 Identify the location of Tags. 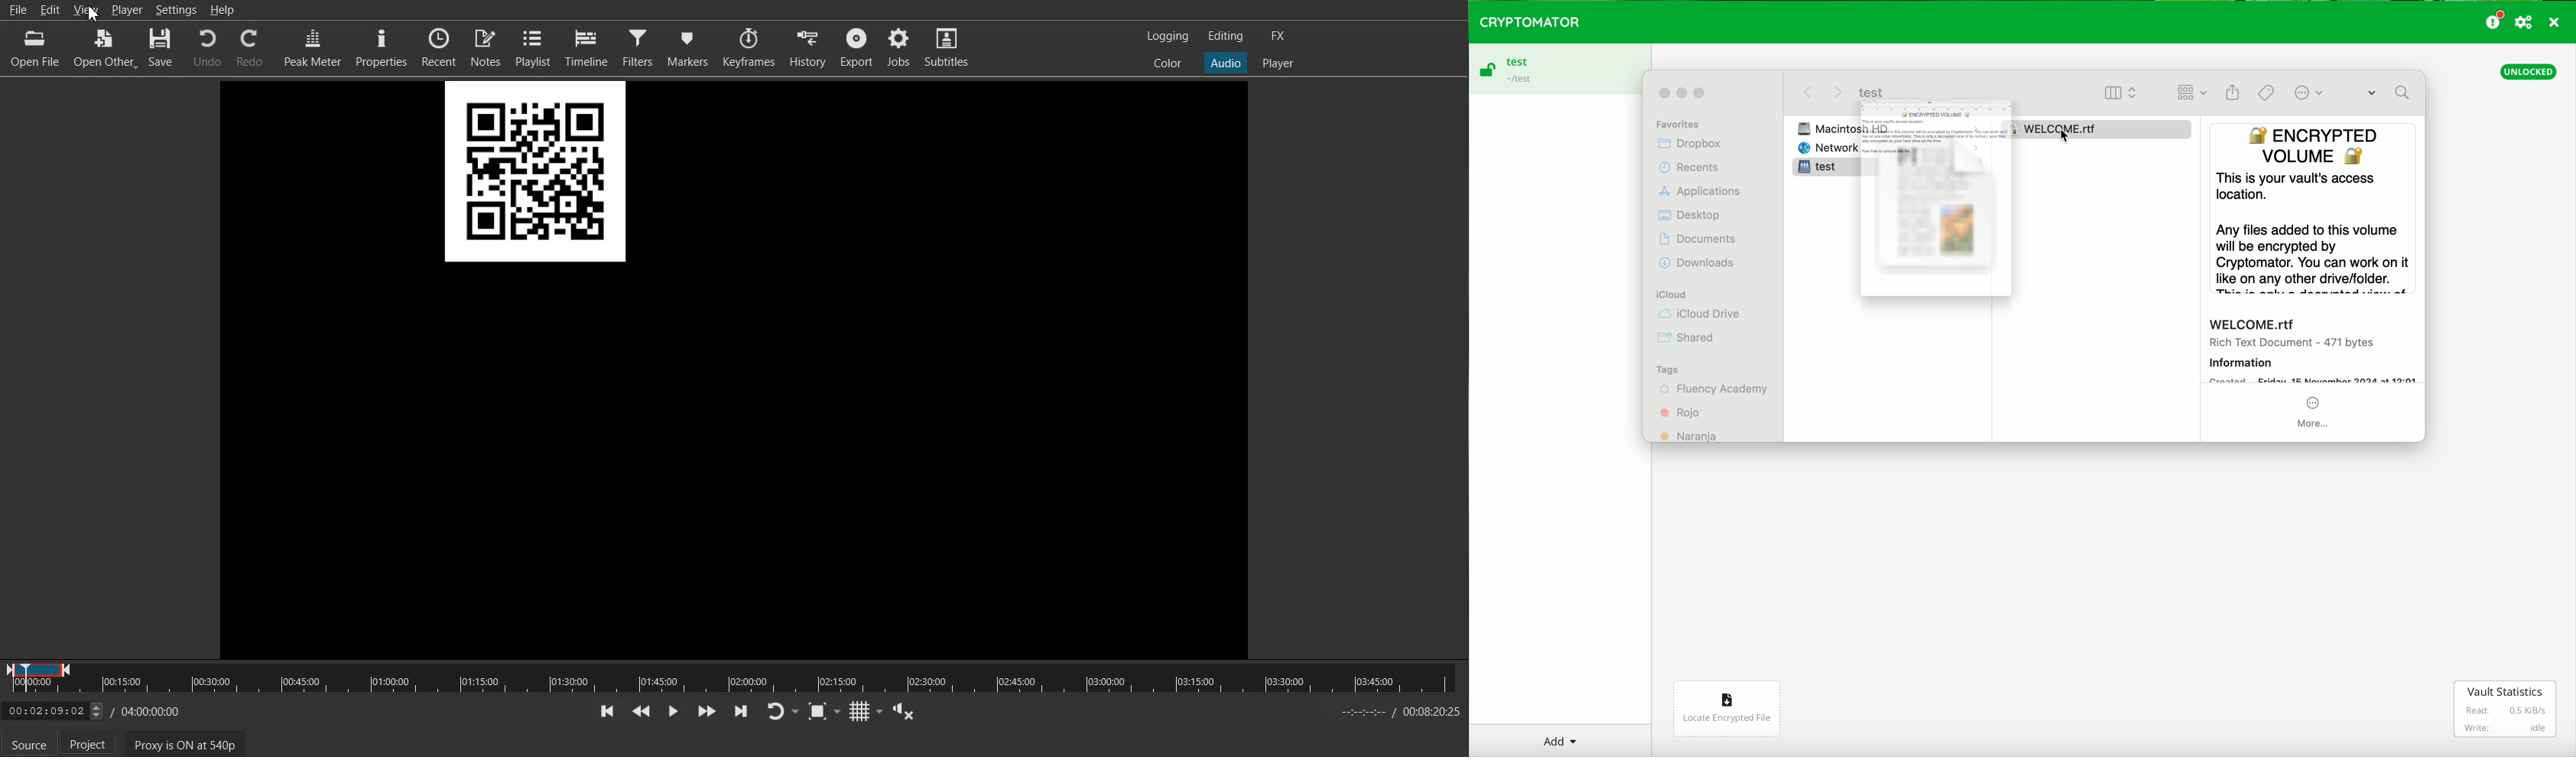
(1667, 370).